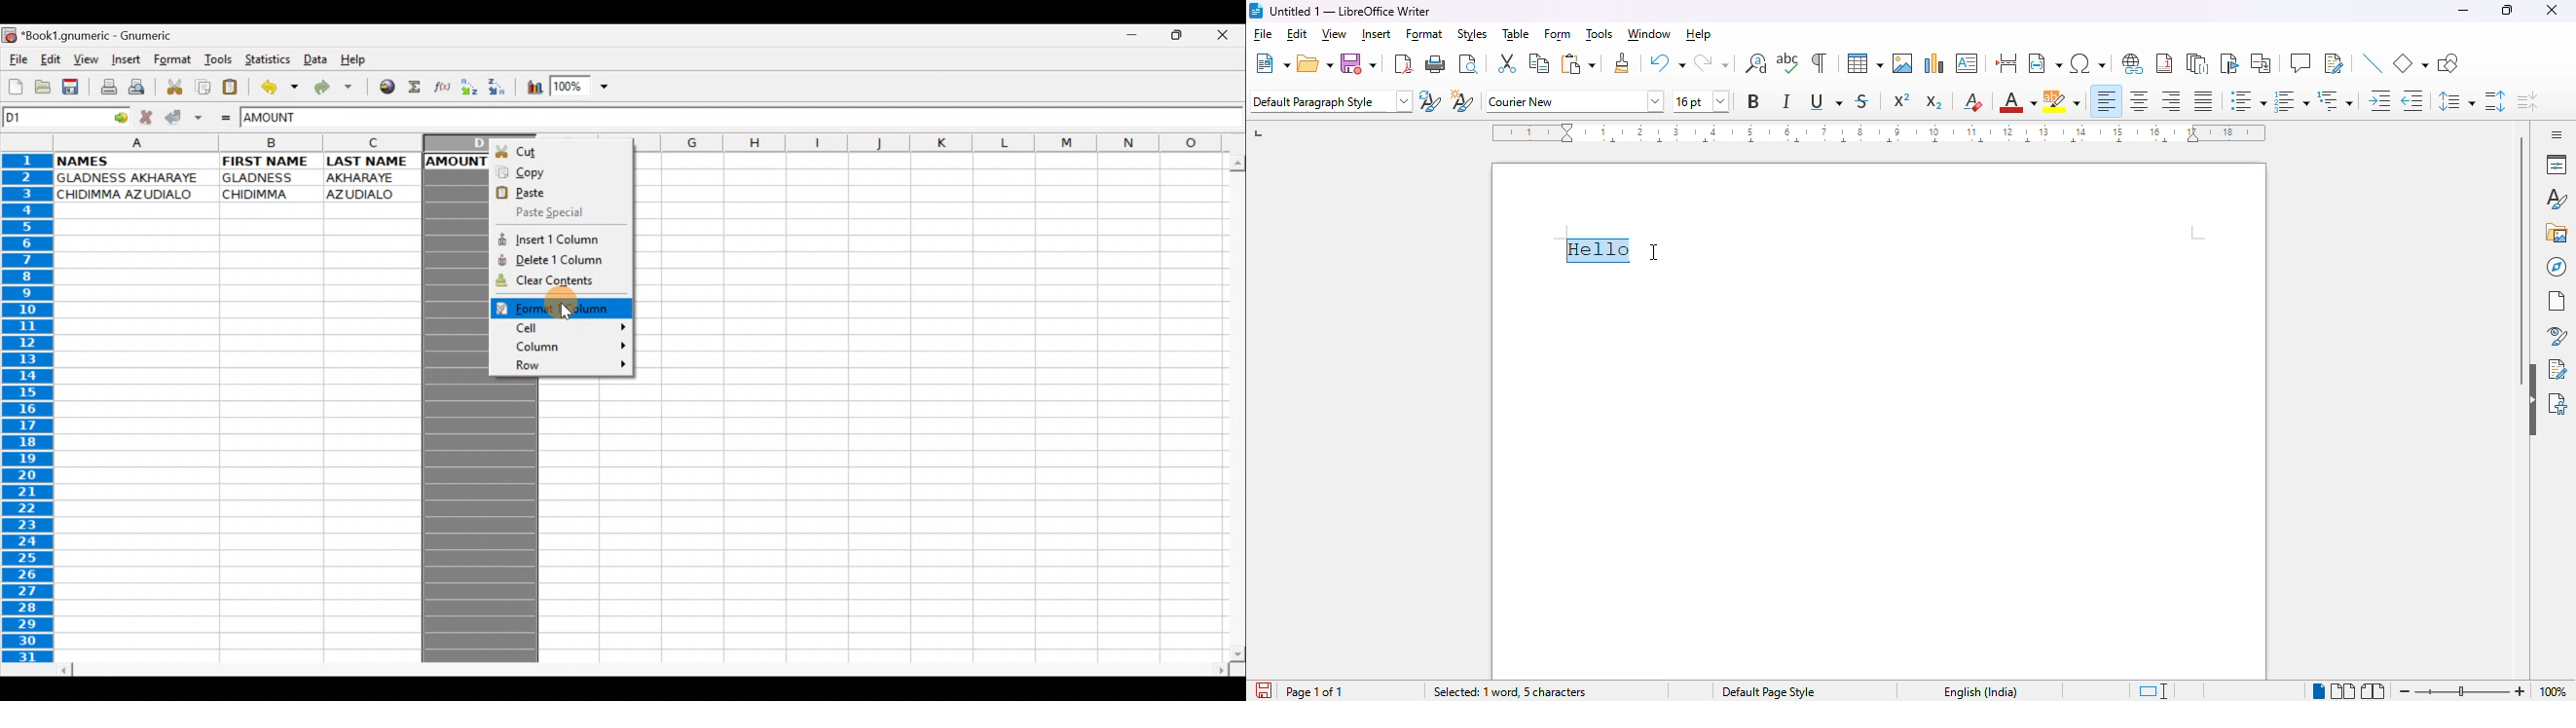  What do you see at coordinates (2531, 400) in the screenshot?
I see `hide` at bounding box center [2531, 400].